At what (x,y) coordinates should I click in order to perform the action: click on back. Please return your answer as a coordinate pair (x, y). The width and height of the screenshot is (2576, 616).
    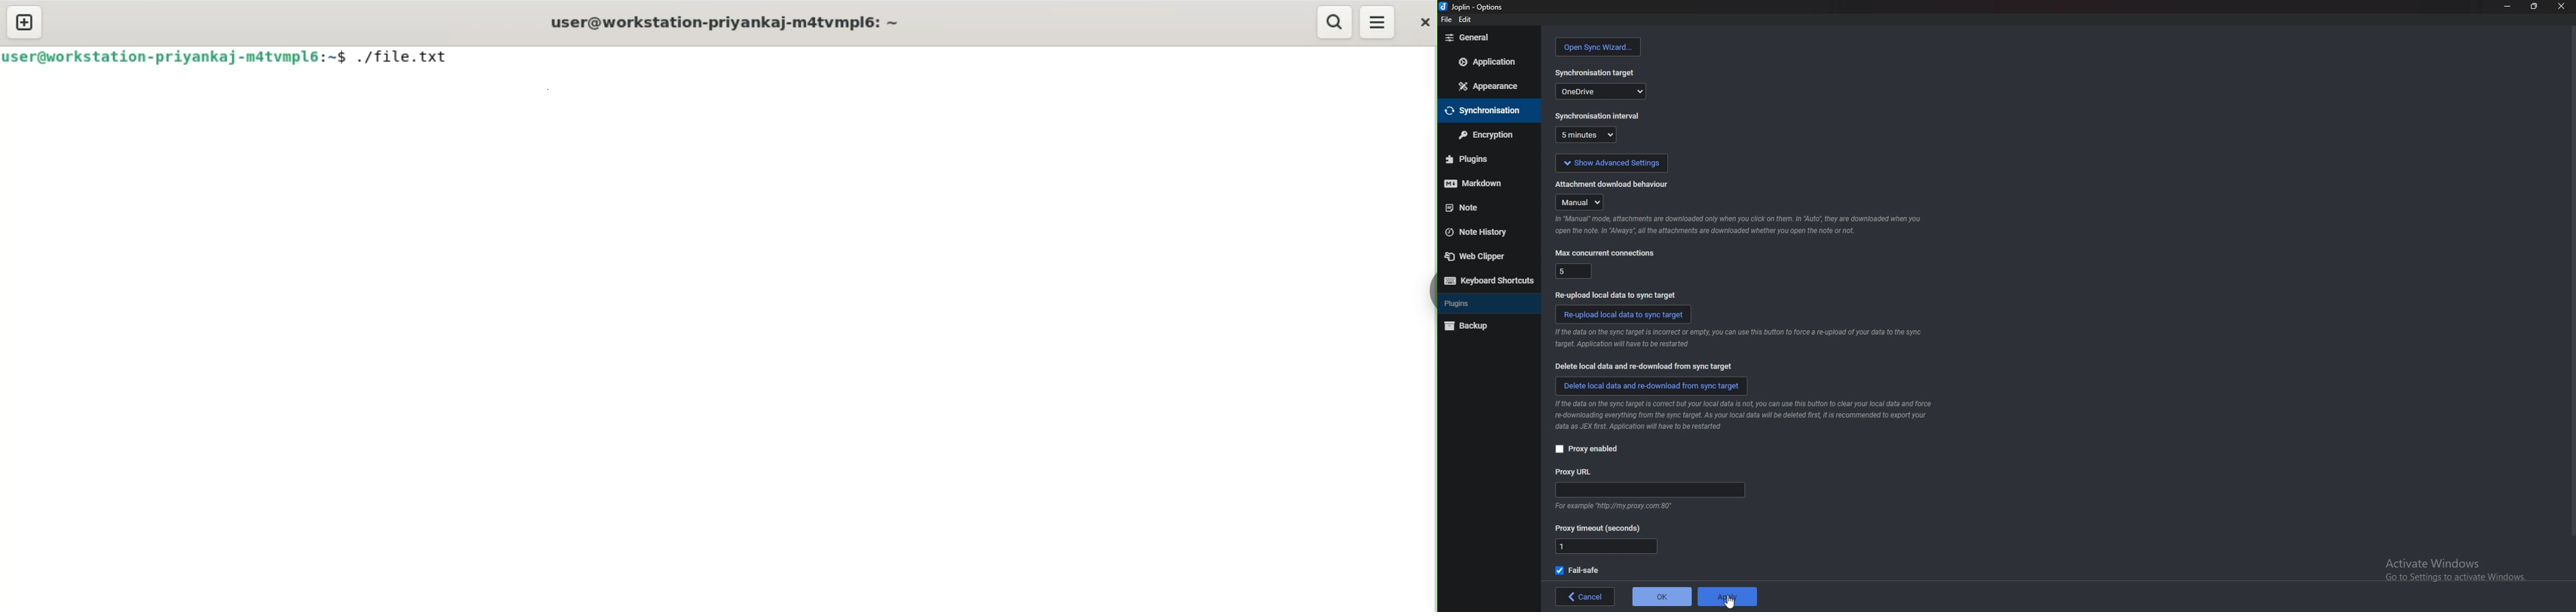
    Looking at the image, I should click on (1584, 597).